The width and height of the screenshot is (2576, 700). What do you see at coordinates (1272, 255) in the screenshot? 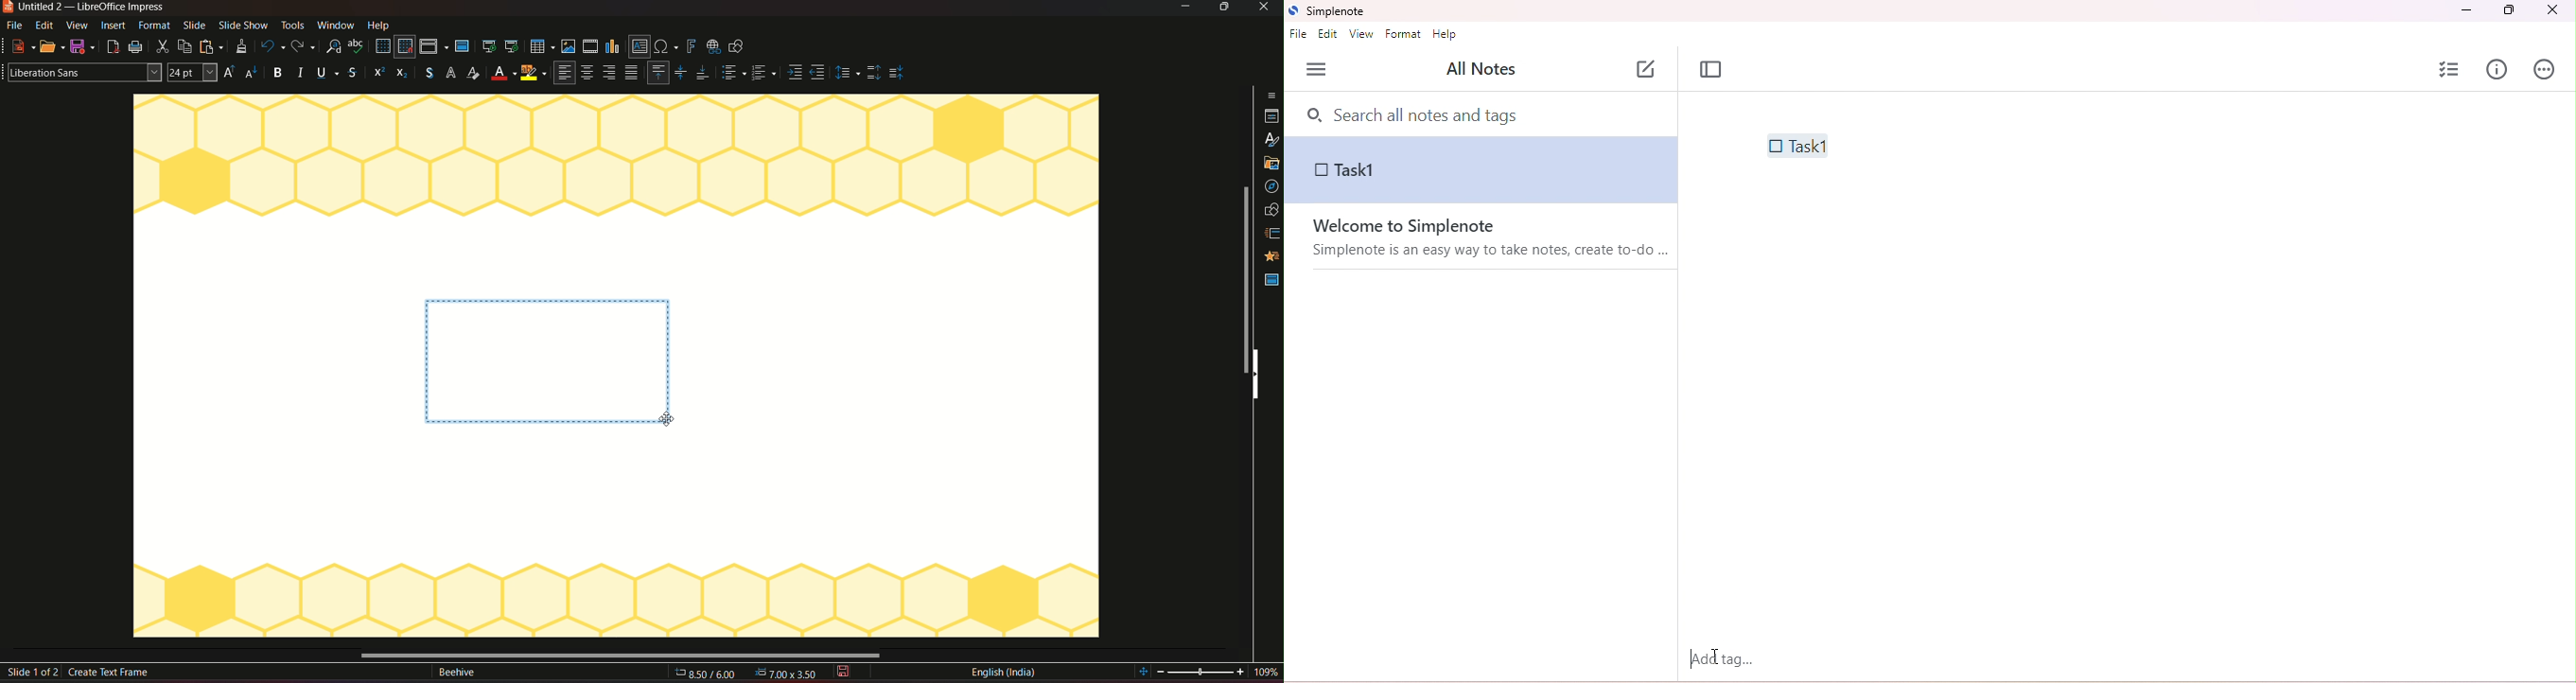
I see `master slide` at bounding box center [1272, 255].